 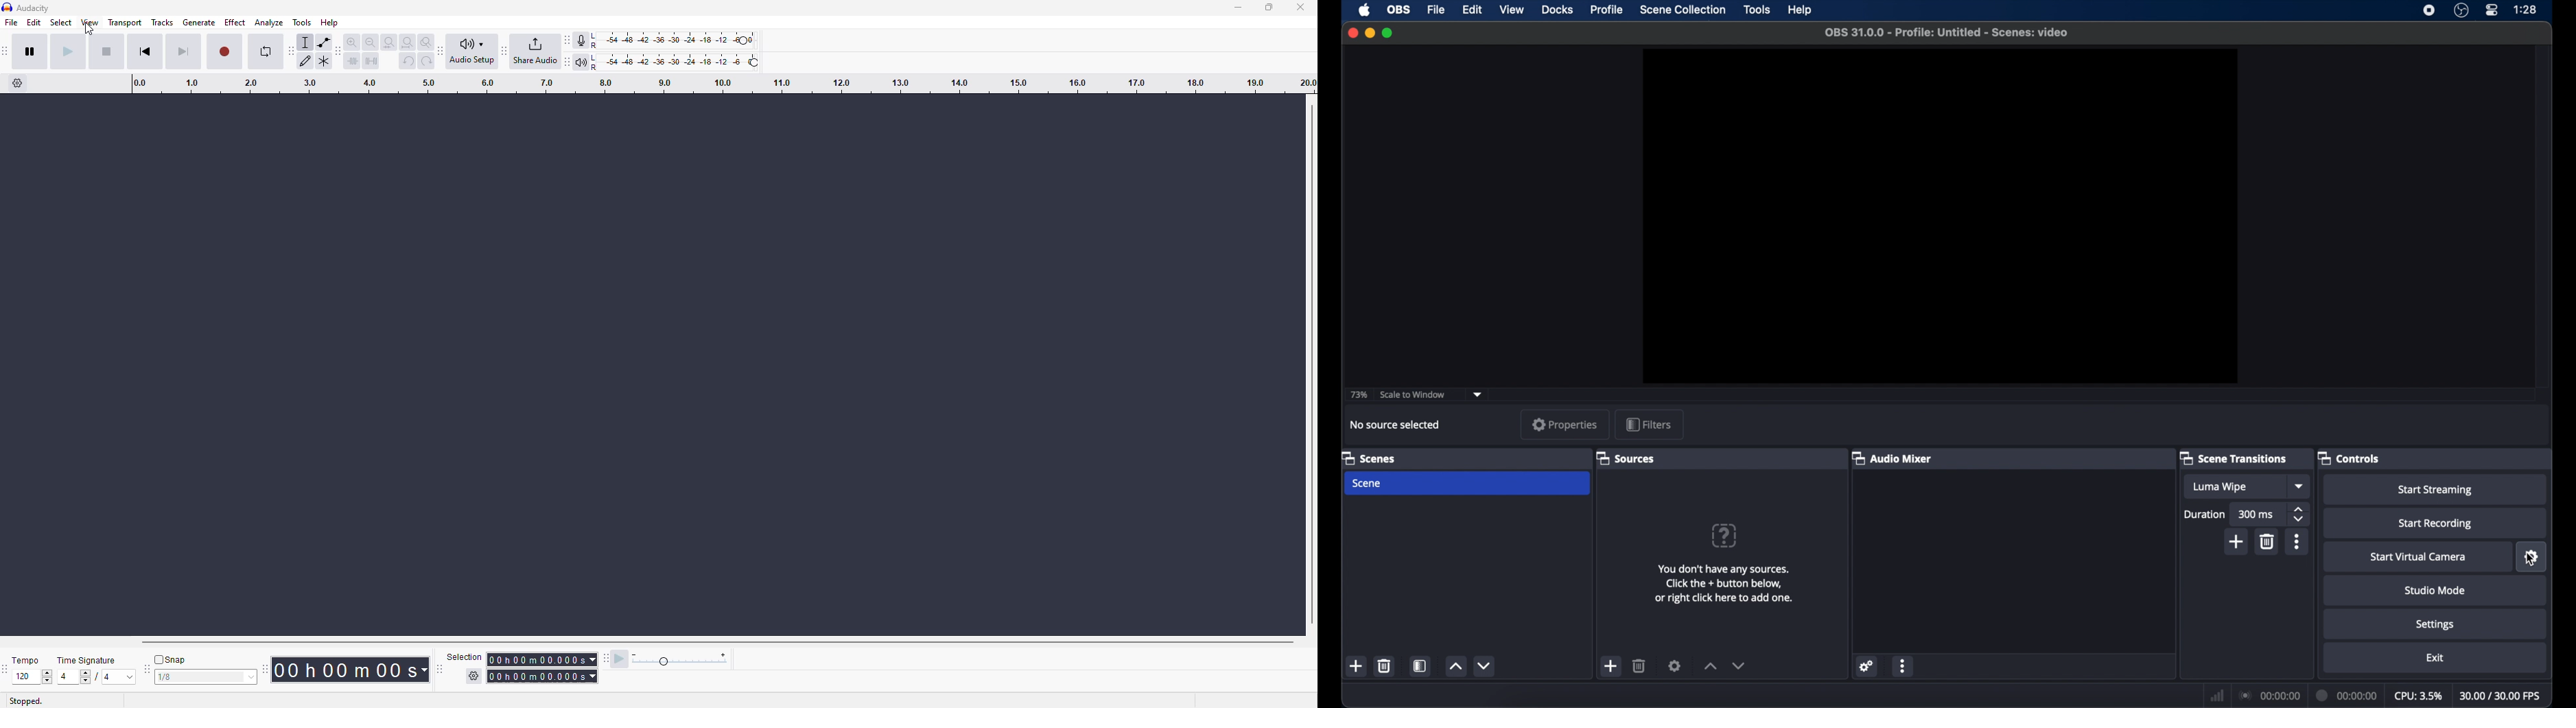 I want to click on share audio, so click(x=535, y=51).